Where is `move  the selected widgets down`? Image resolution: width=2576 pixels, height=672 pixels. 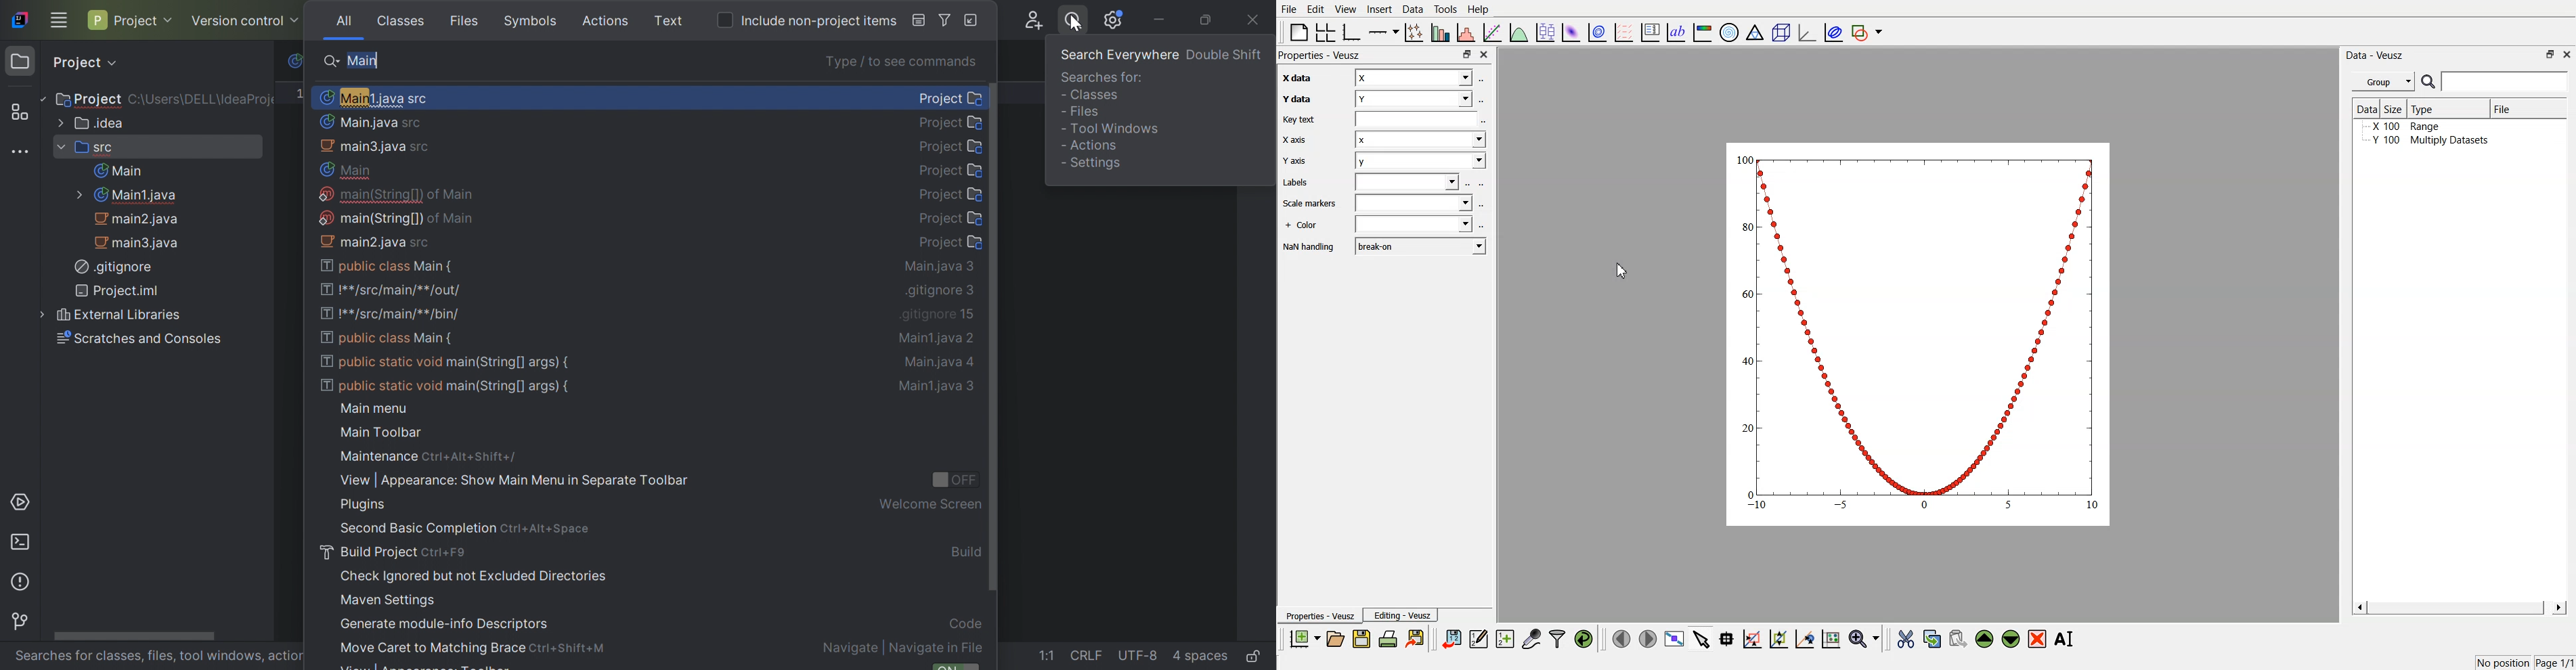 move  the selected widgets down is located at coordinates (2011, 638).